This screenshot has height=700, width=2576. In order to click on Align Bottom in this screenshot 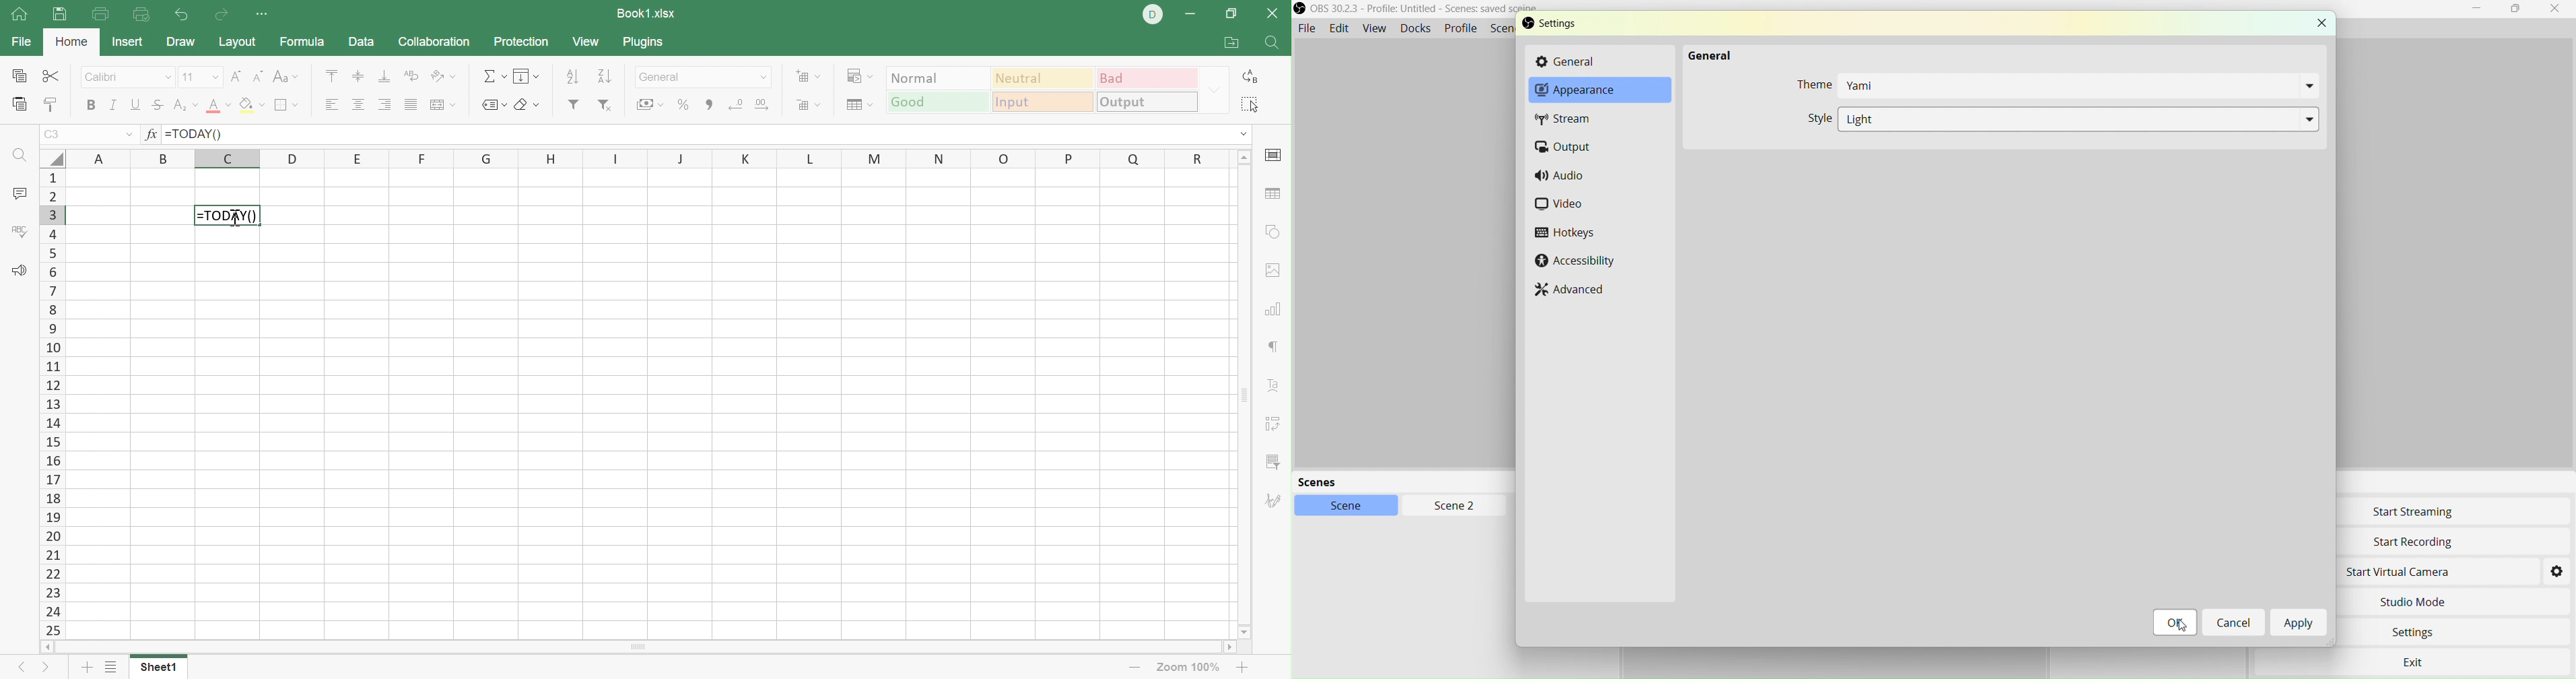, I will do `click(384, 75)`.